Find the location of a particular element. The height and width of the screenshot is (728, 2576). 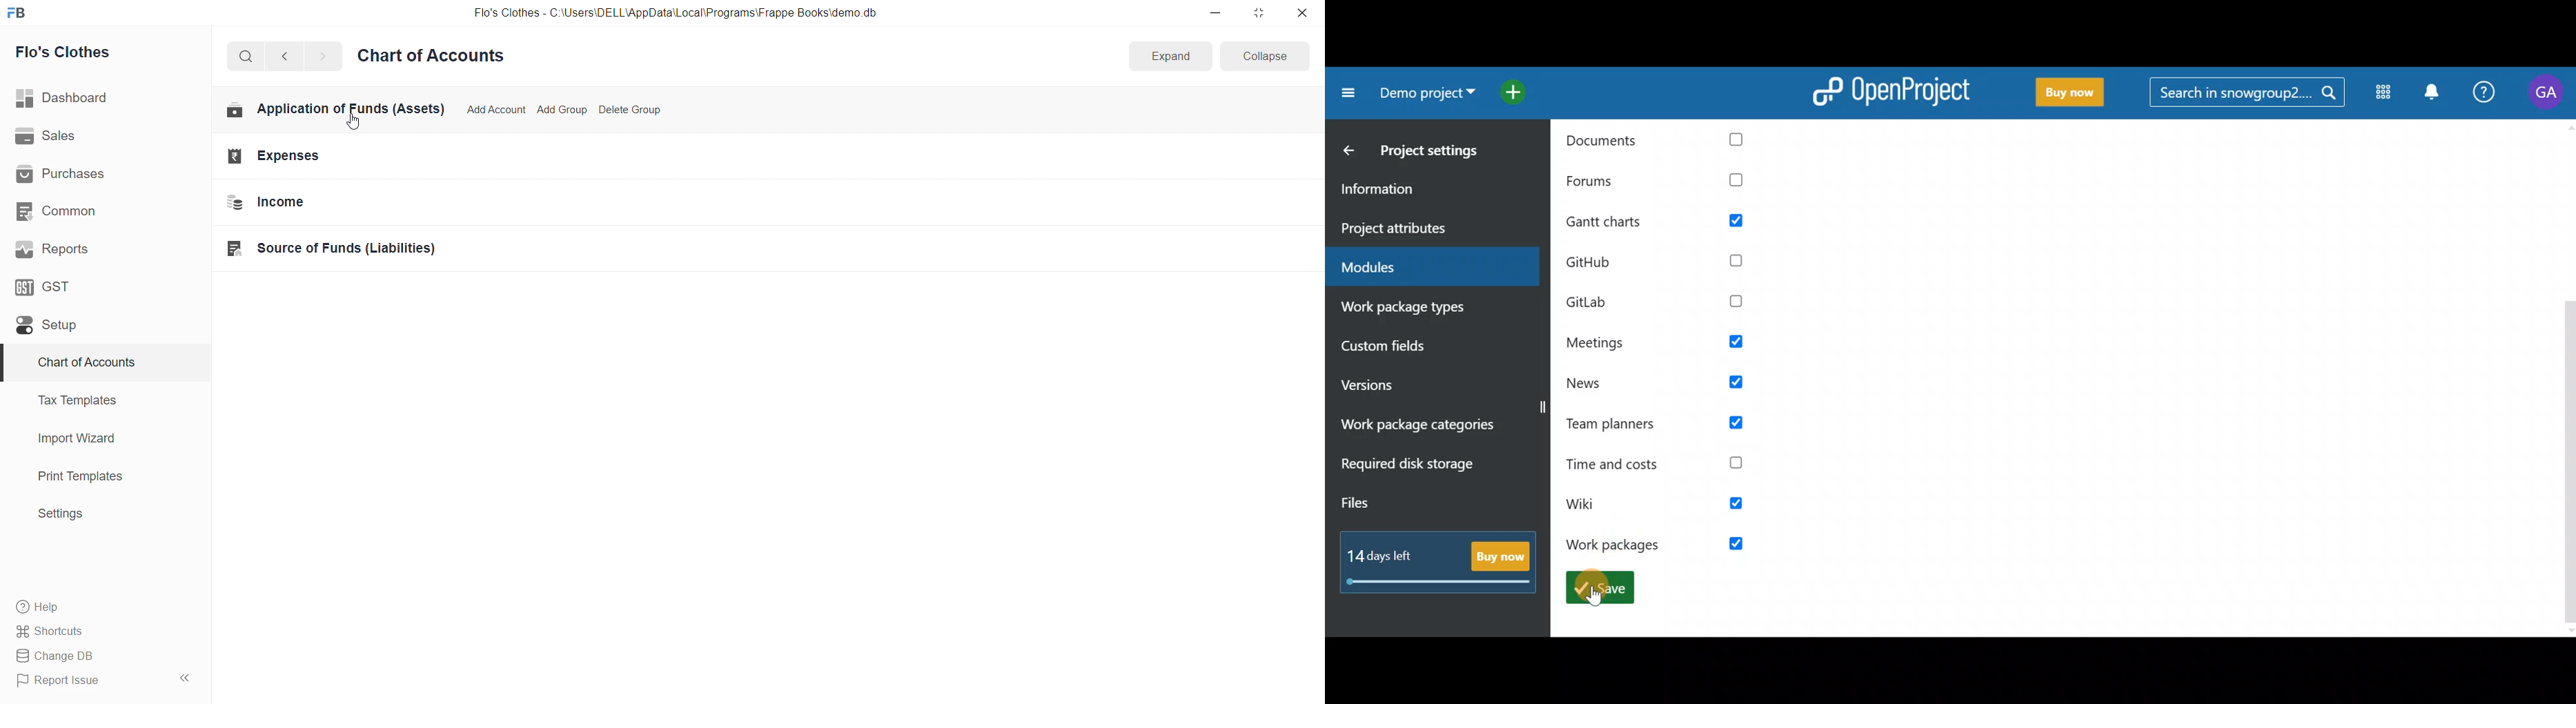

Tax Templates is located at coordinates (97, 400).